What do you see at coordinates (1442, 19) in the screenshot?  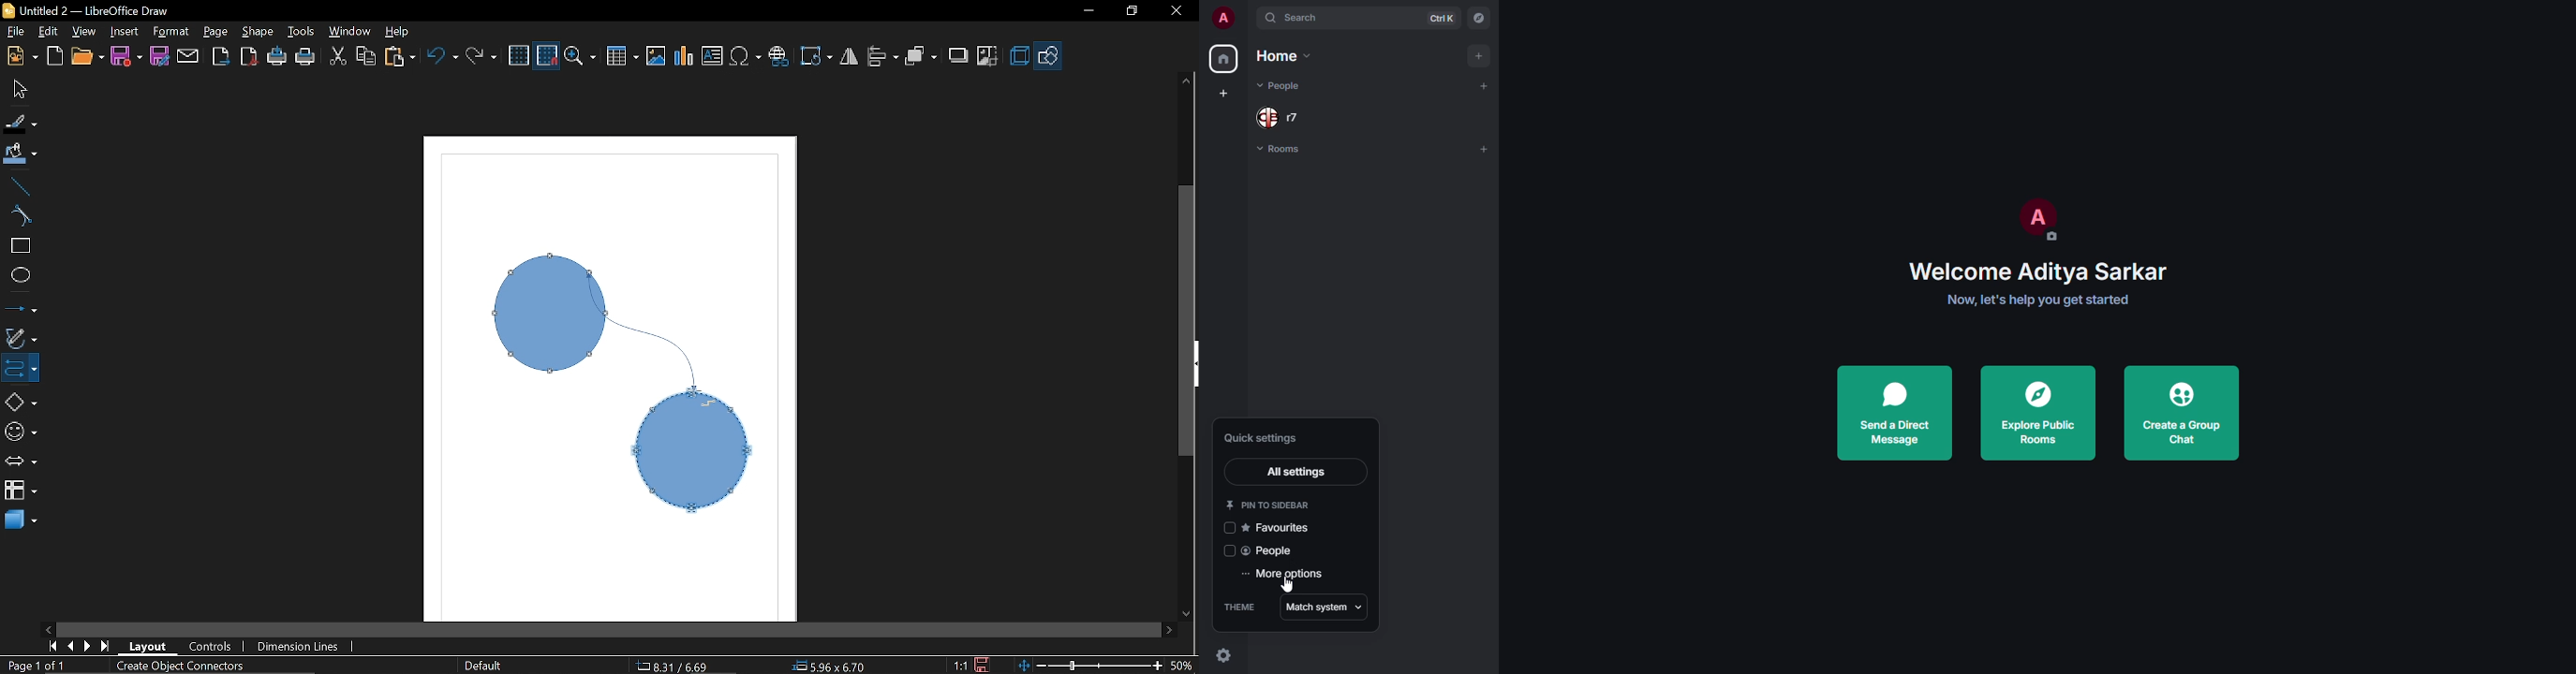 I see `ctrl K` at bounding box center [1442, 19].